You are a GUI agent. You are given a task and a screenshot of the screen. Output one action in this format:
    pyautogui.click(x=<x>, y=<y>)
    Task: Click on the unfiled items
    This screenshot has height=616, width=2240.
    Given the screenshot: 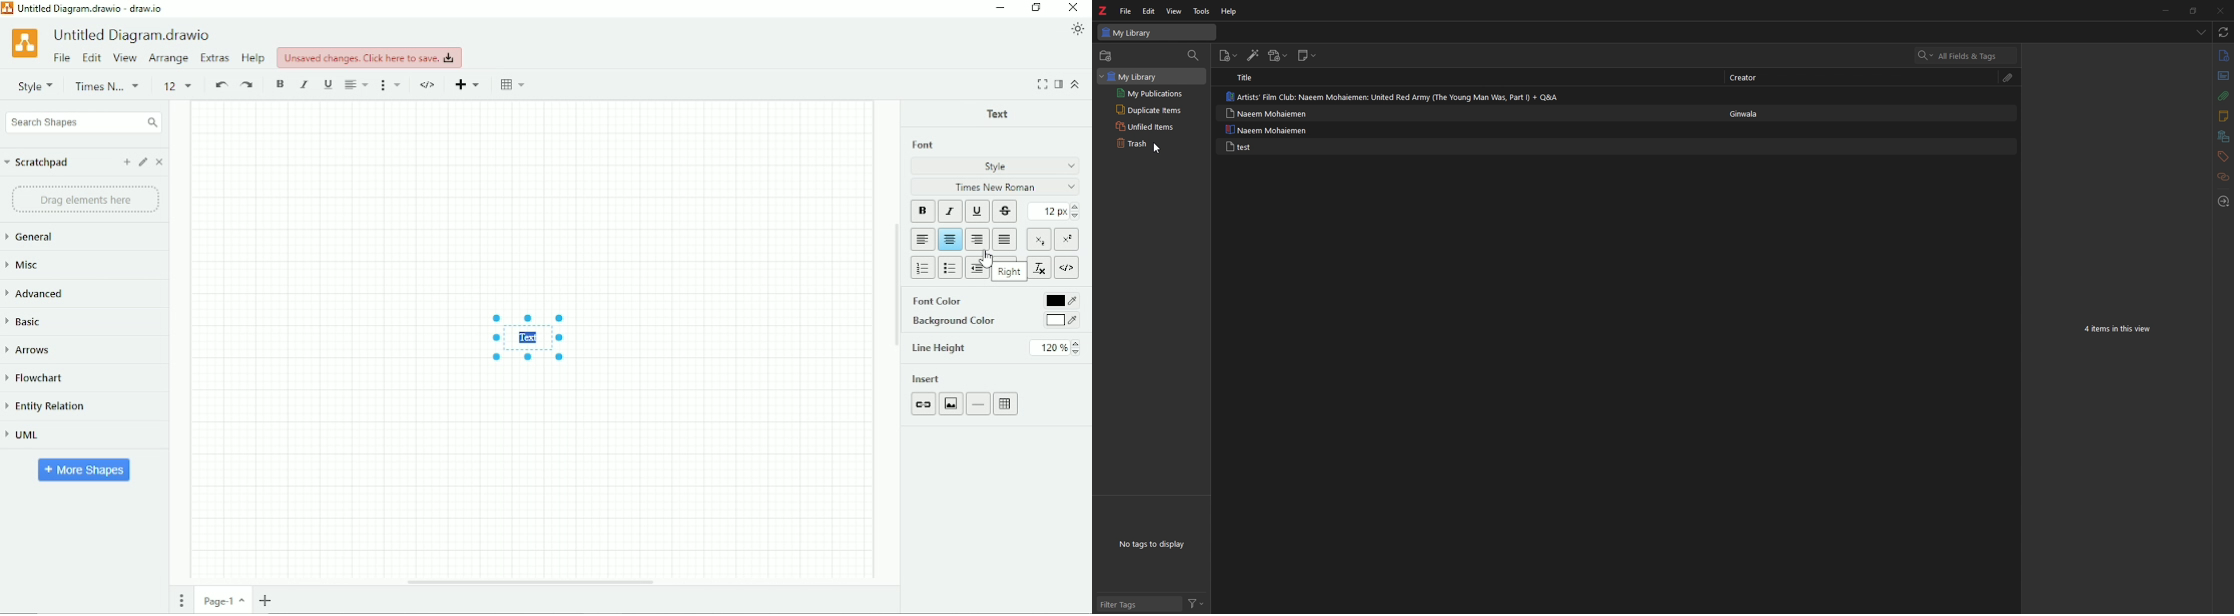 What is the action you would take?
    pyautogui.click(x=1150, y=127)
    